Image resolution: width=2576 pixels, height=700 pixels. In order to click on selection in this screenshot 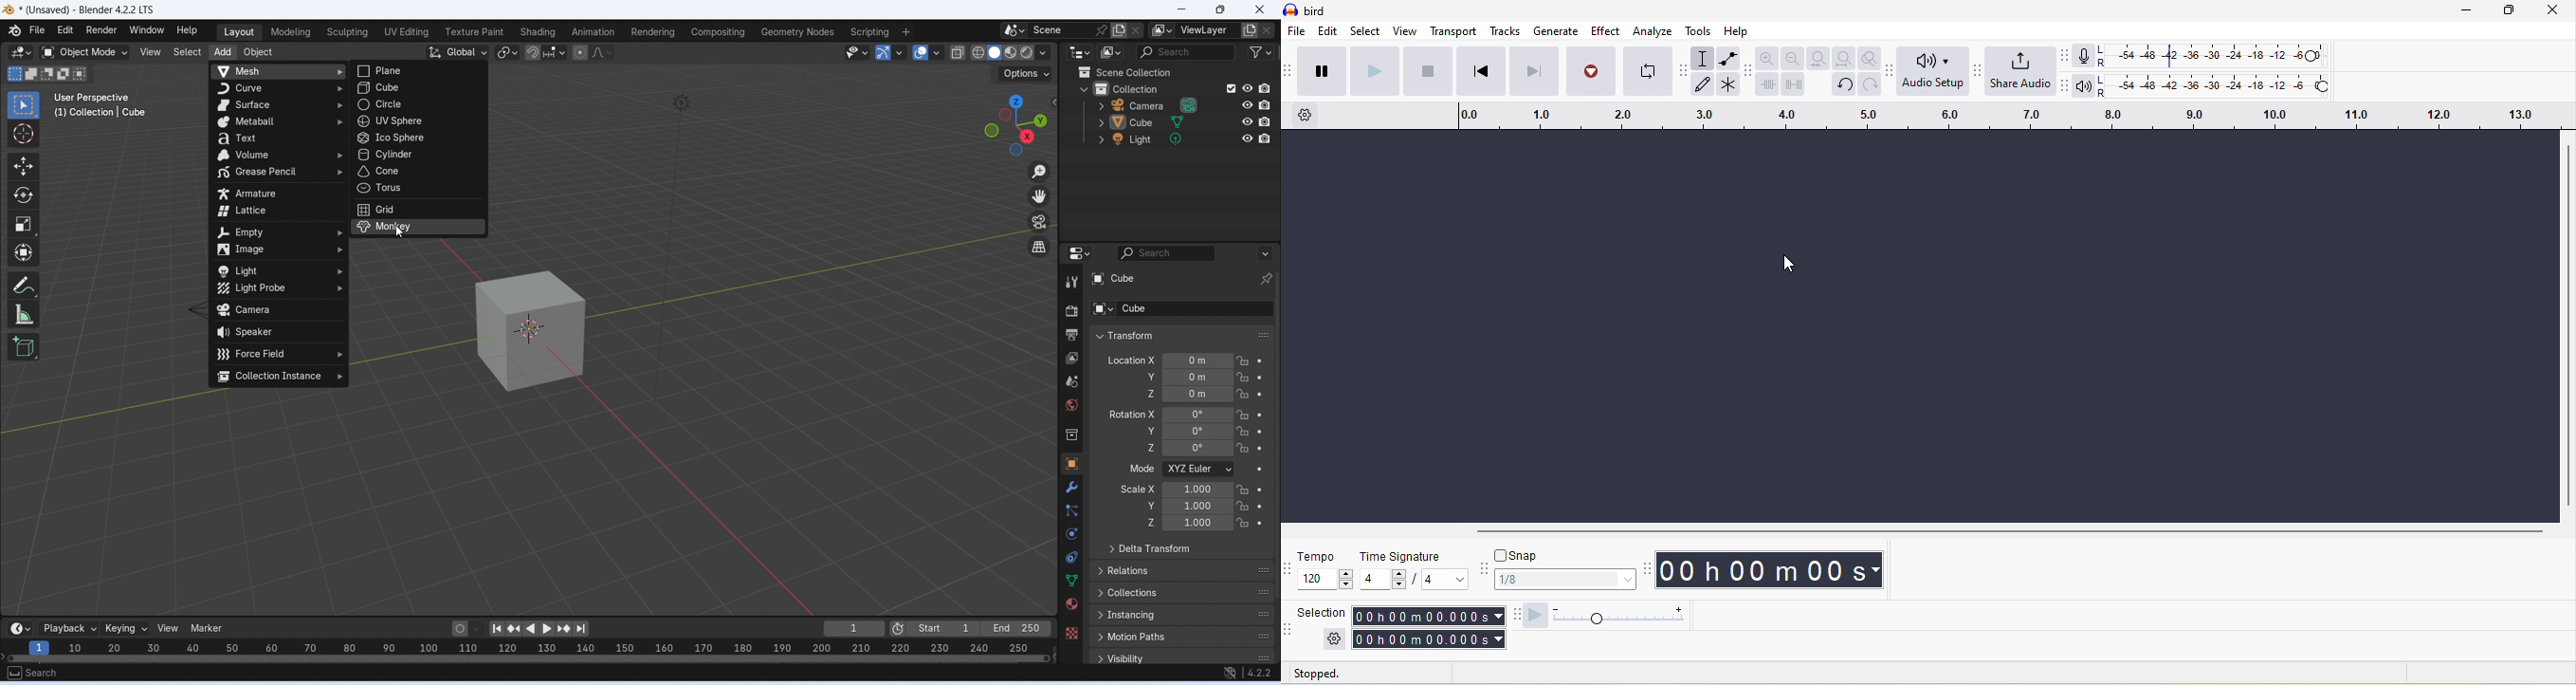, I will do `click(1429, 627)`.